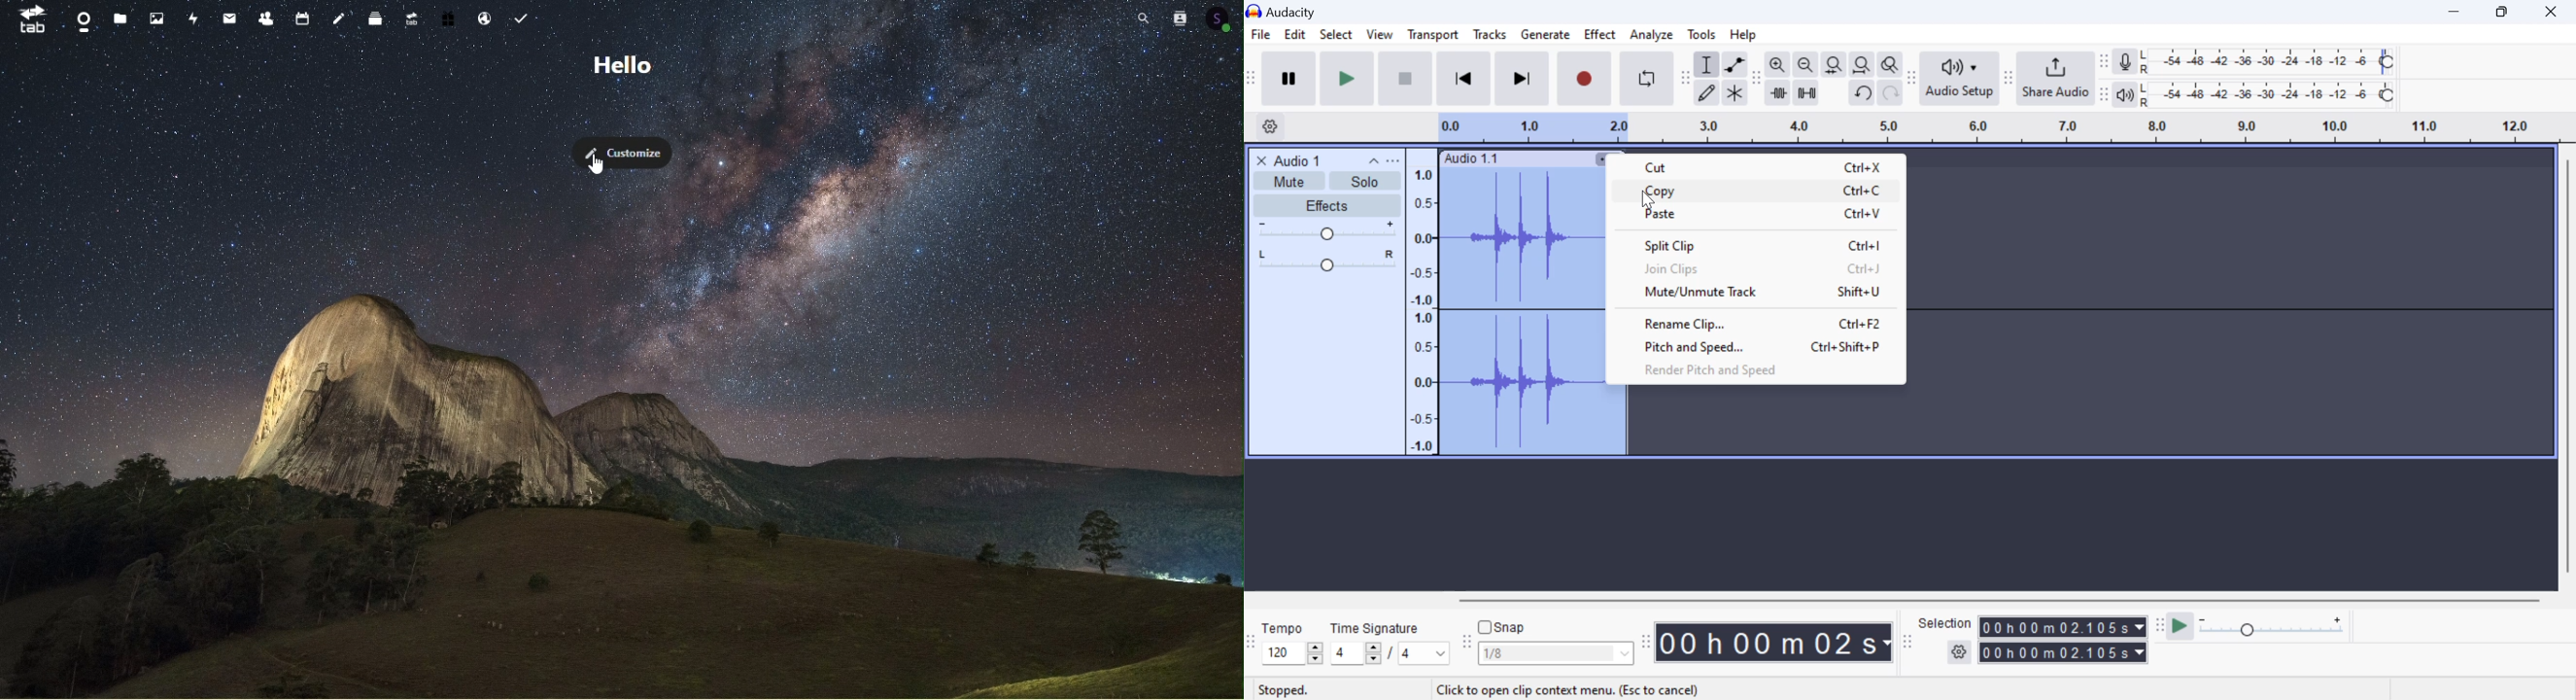 The height and width of the screenshot is (700, 2576). What do you see at coordinates (378, 16) in the screenshot?
I see `Deck` at bounding box center [378, 16].